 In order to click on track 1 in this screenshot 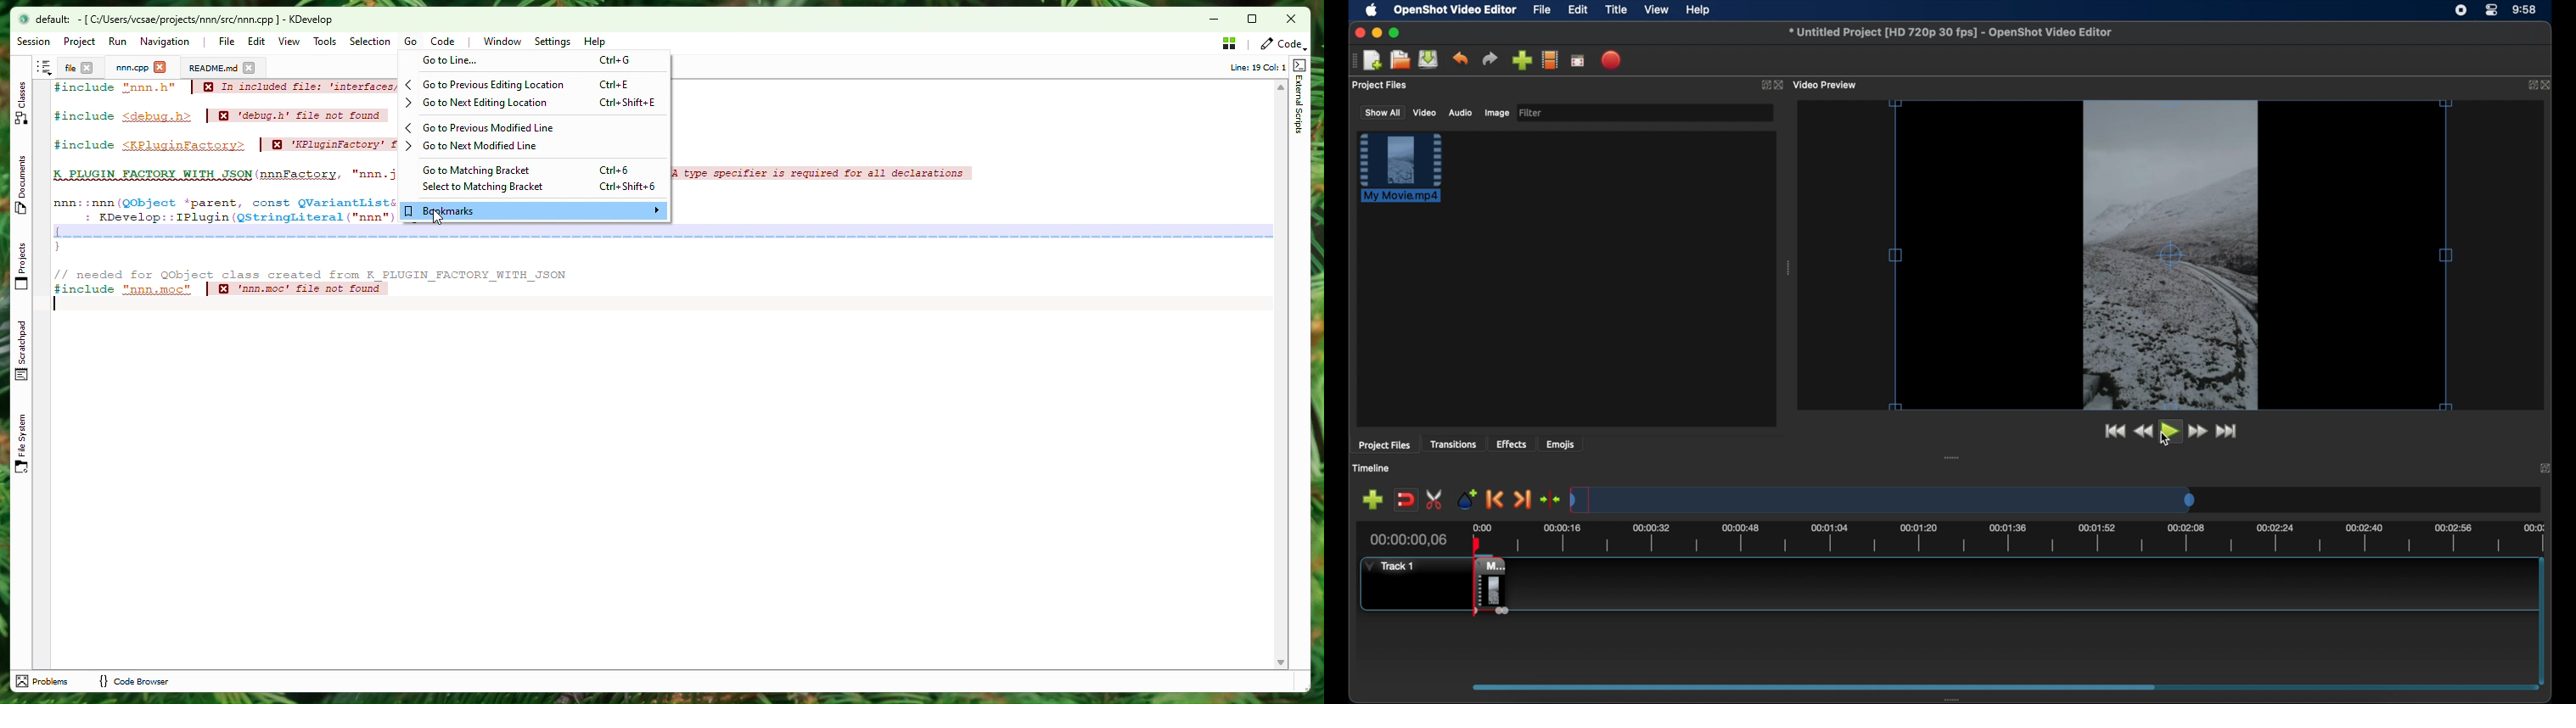, I will do `click(1393, 566)`.